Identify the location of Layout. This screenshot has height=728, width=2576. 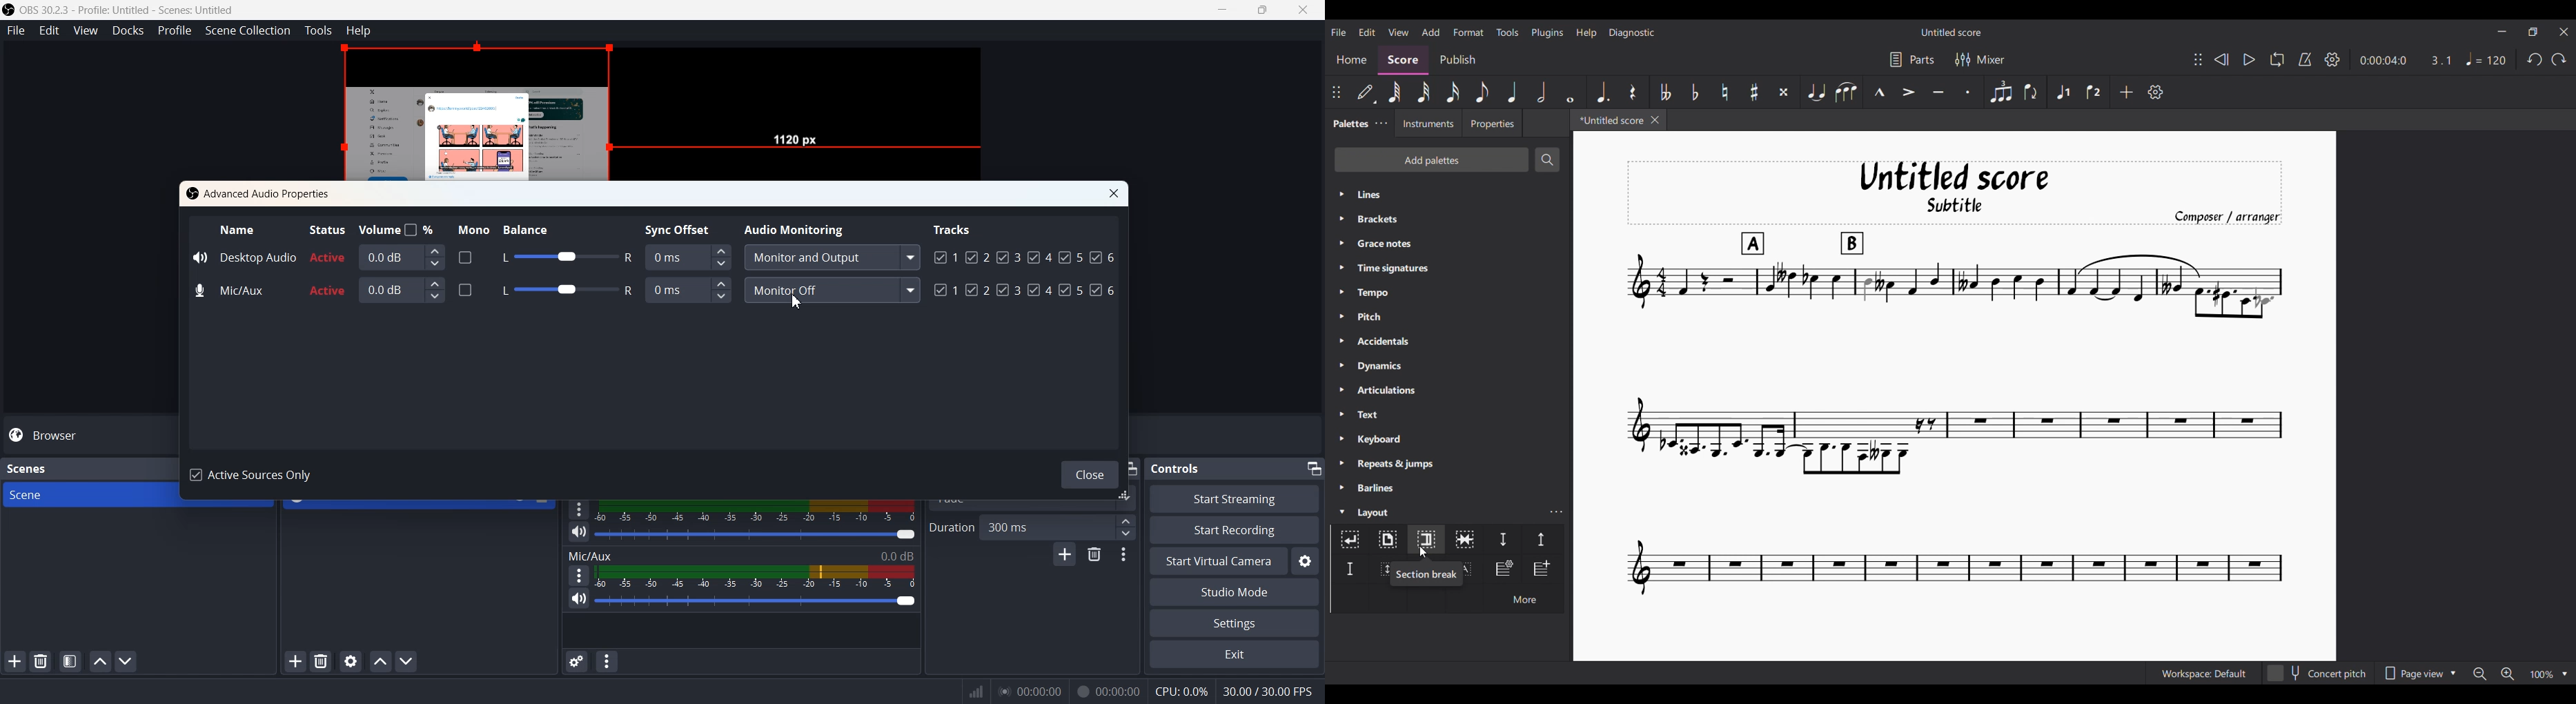
(1436, 511).